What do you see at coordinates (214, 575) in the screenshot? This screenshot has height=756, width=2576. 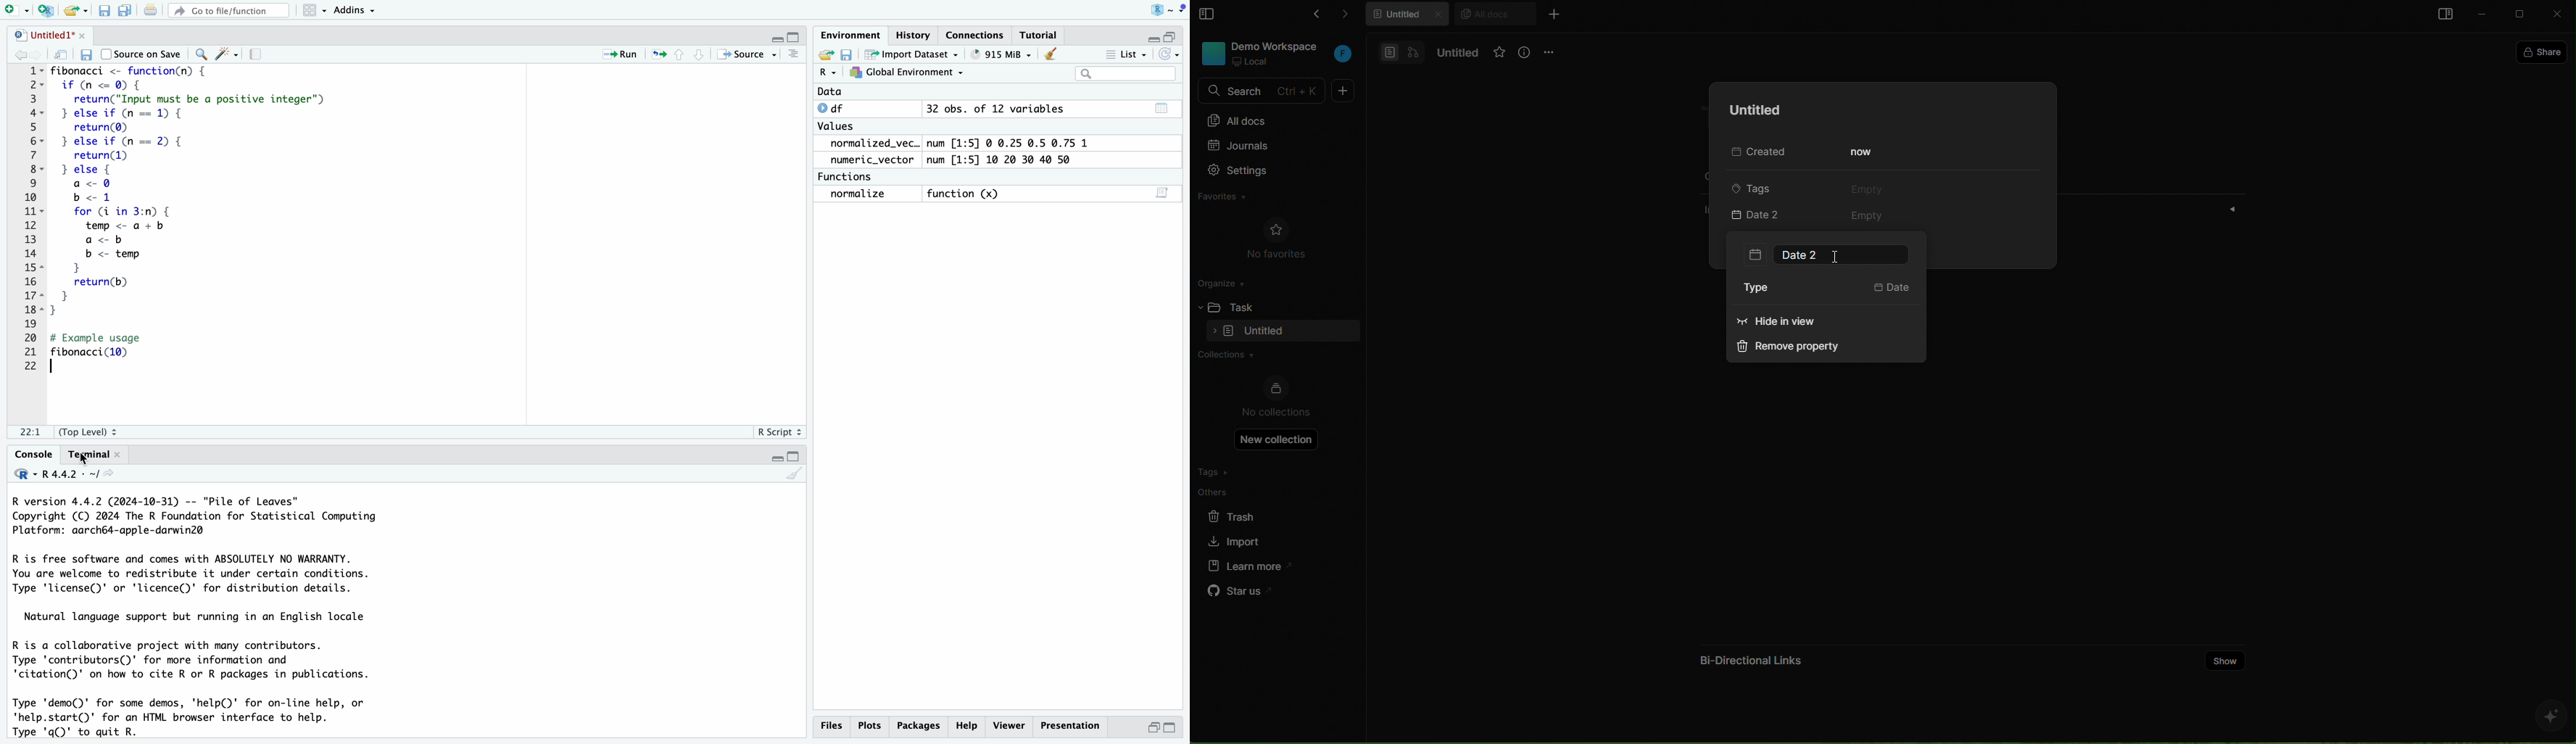 I see `R is free software and comes with ABSOLUTELY NO WARRANTY.
You are welcome to redistribute it under certain conditions.
Type 'license()' or 'licence()' for distribution details.` at bounding box center [214, 575].